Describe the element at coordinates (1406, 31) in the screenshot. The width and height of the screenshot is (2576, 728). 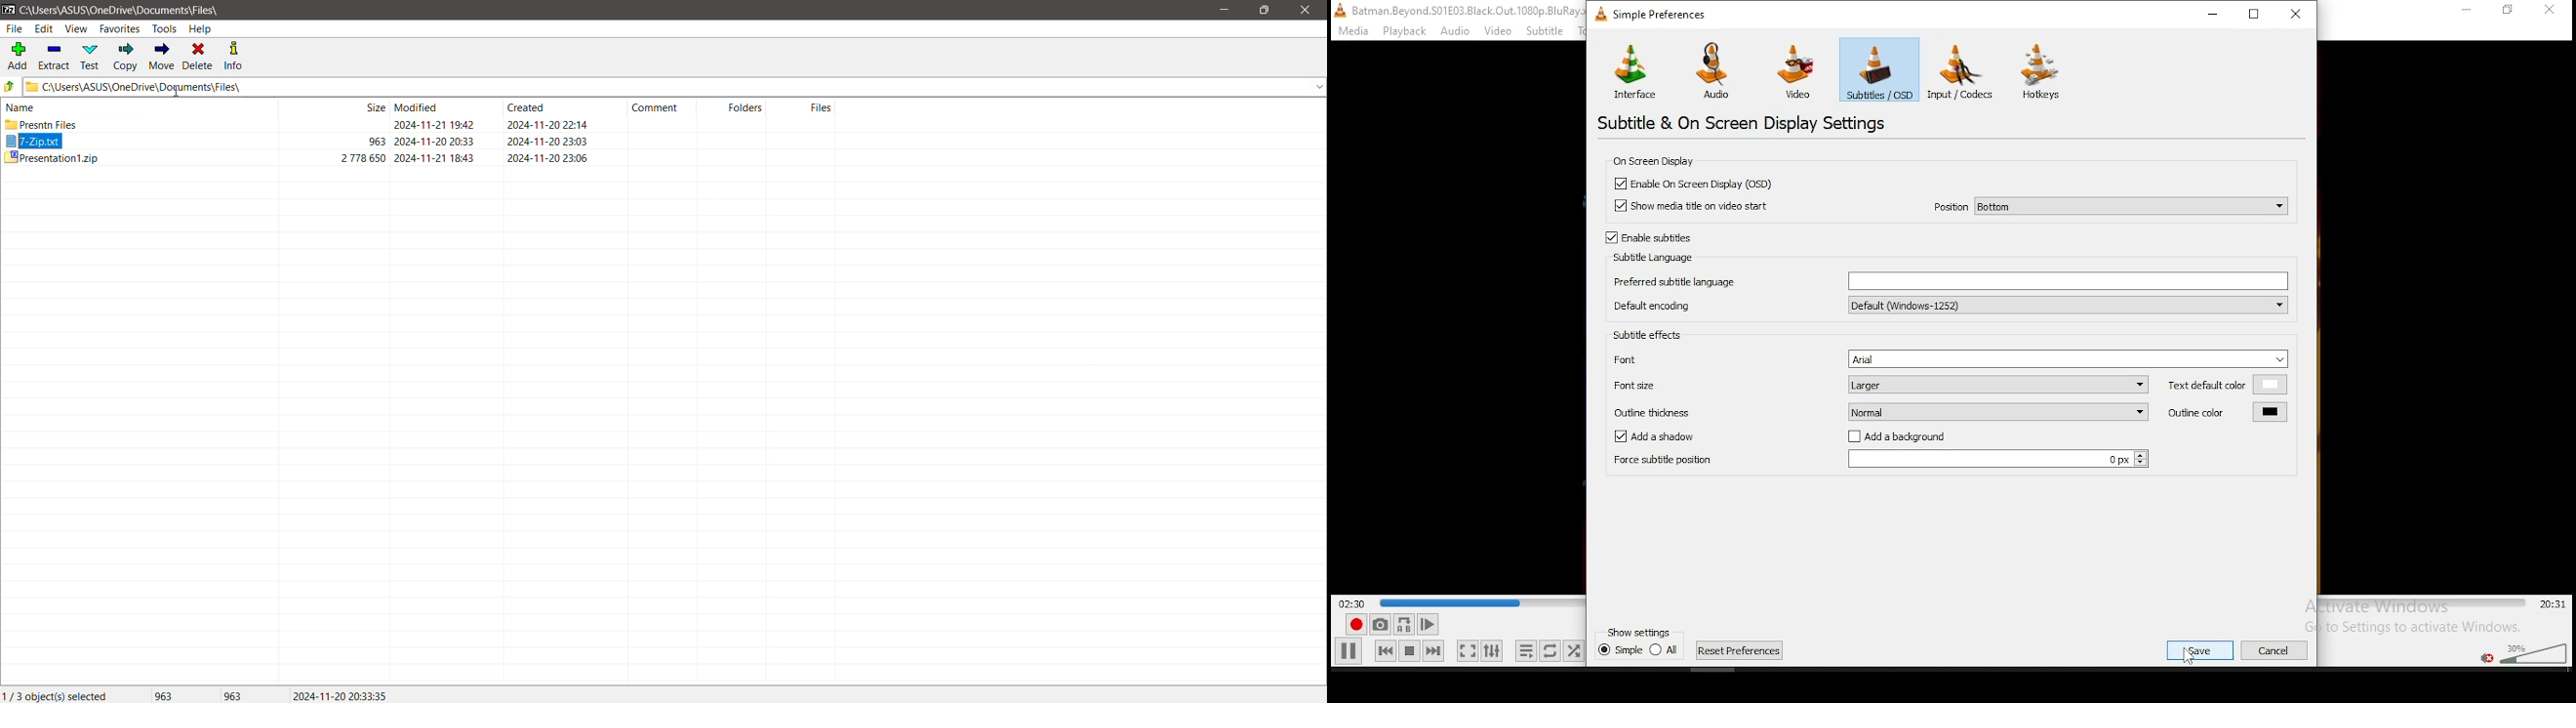
I see `playback` at that location.